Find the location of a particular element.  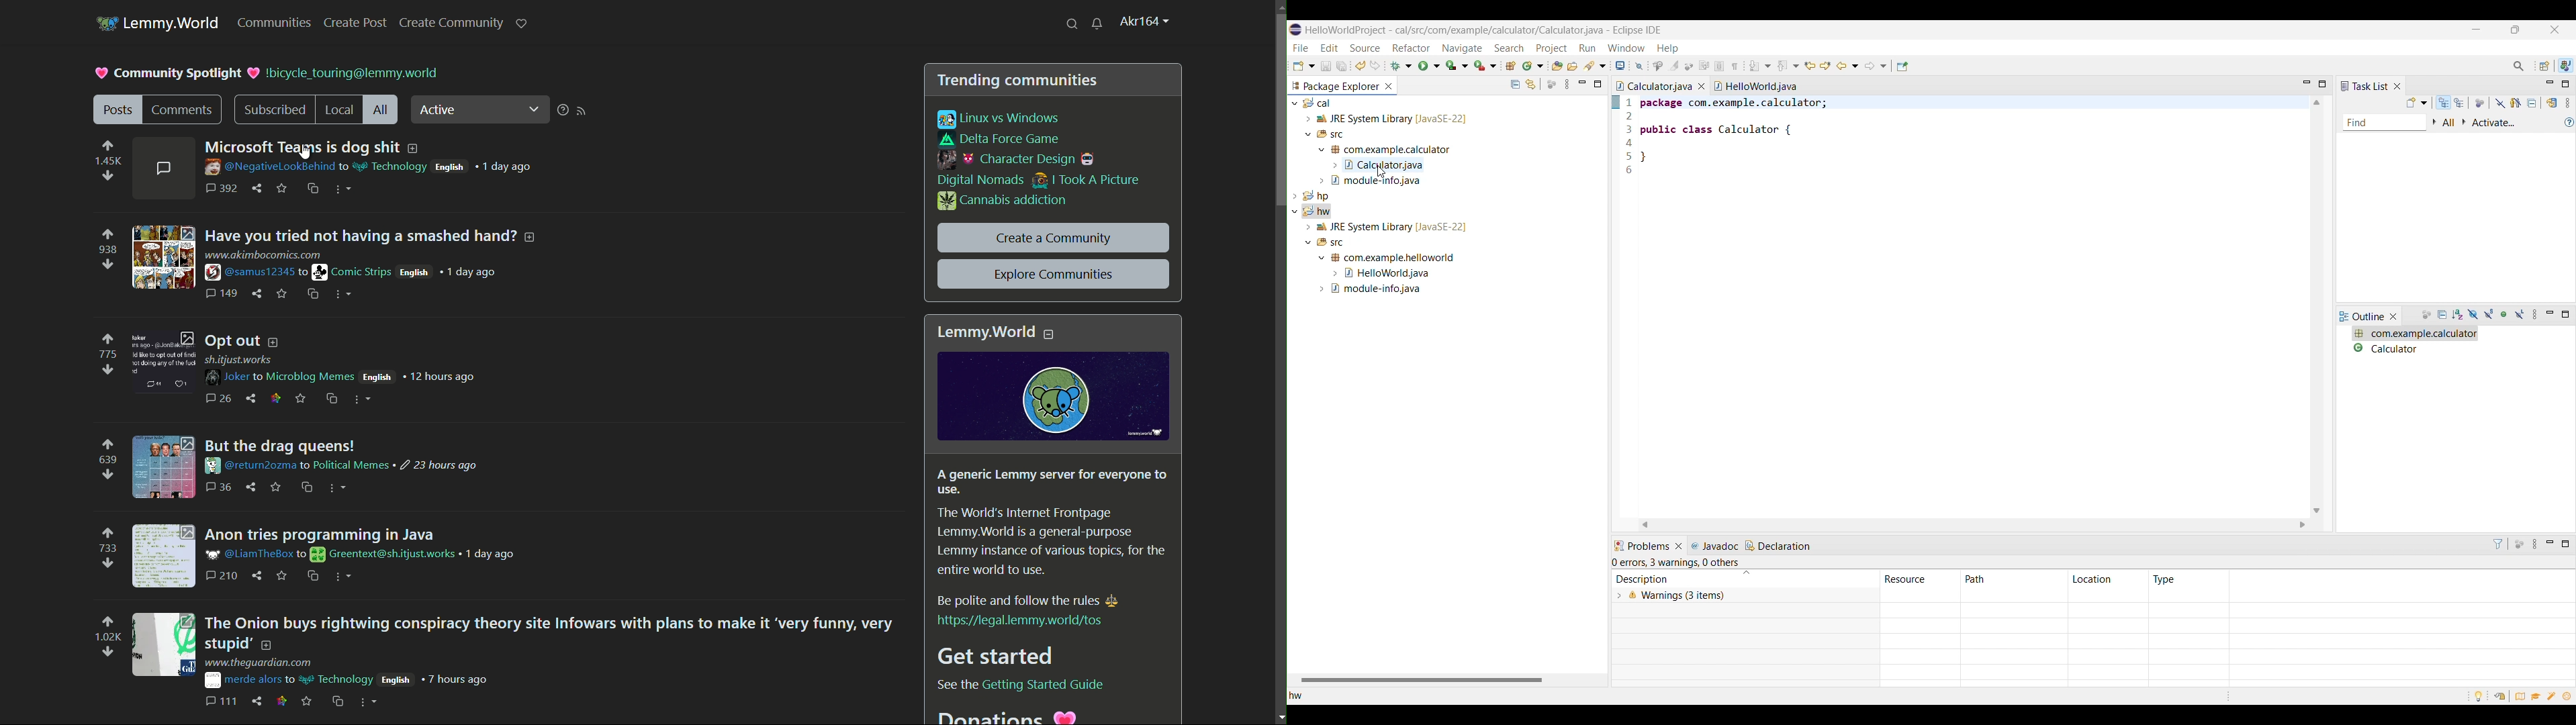

Launch options is located at coordinates (1457, 66).